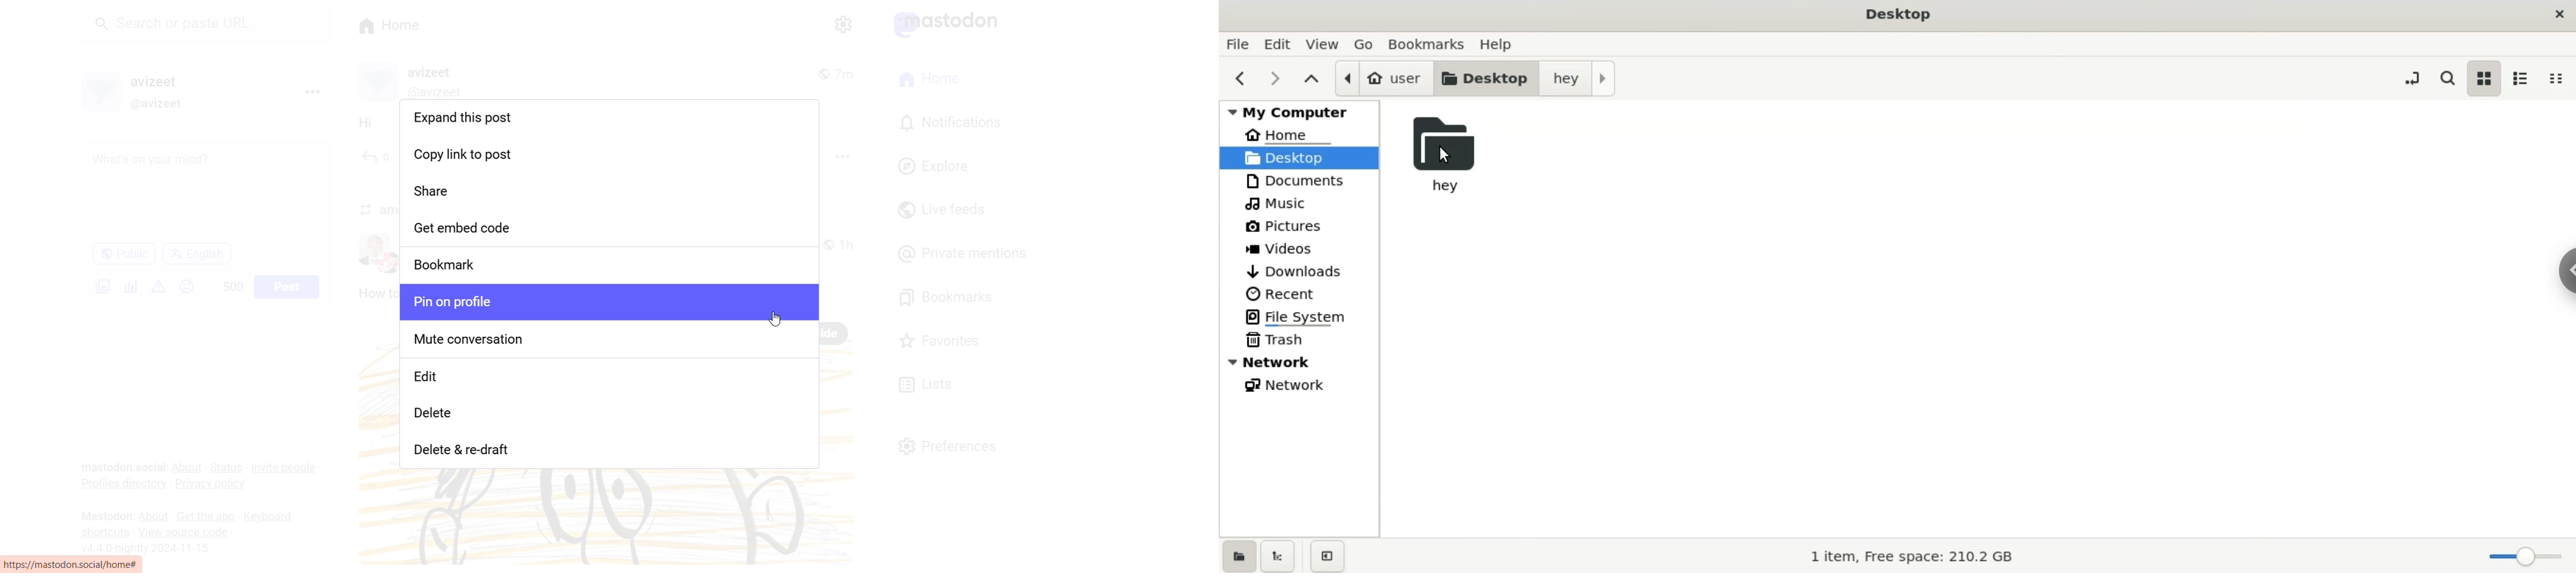 The height and width of the screenshot is (588, 2576). What do you see at coordinates (611, 229) in the screenshot?
I see `Get Embed Code` at bounding box center [611, 229].